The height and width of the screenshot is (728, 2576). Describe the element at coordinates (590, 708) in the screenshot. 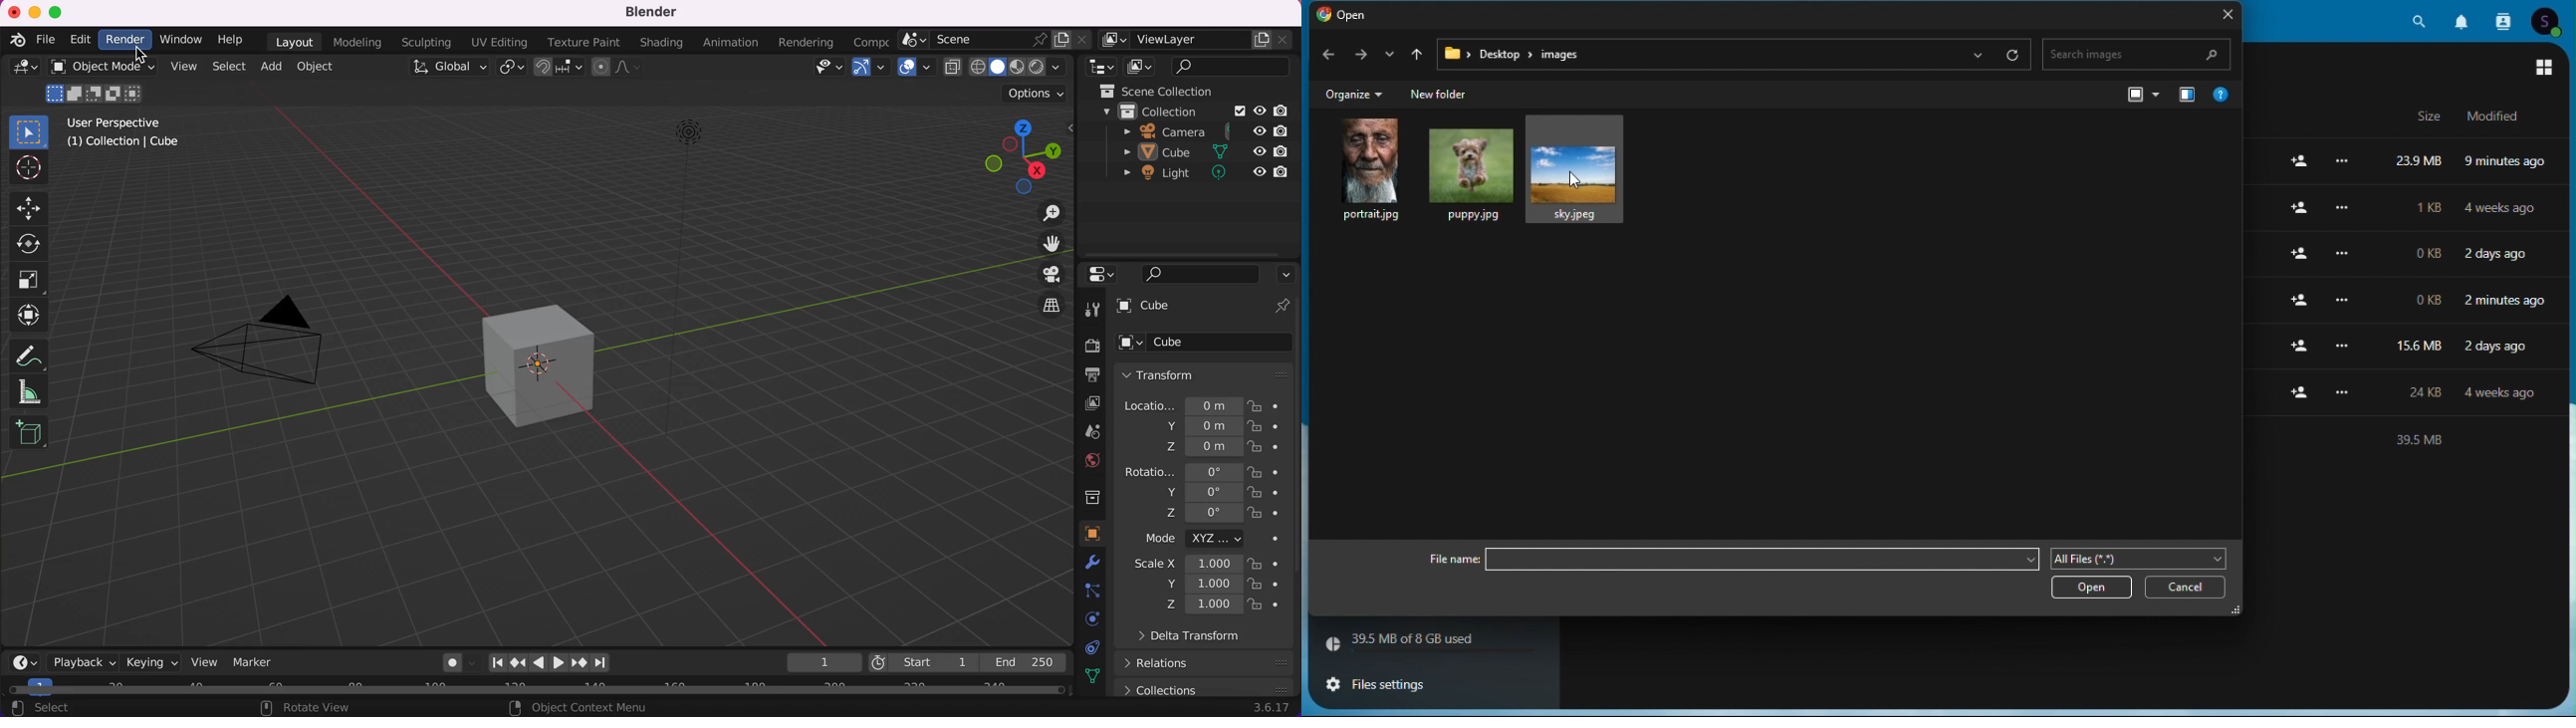

I see `object context menu` at that location.